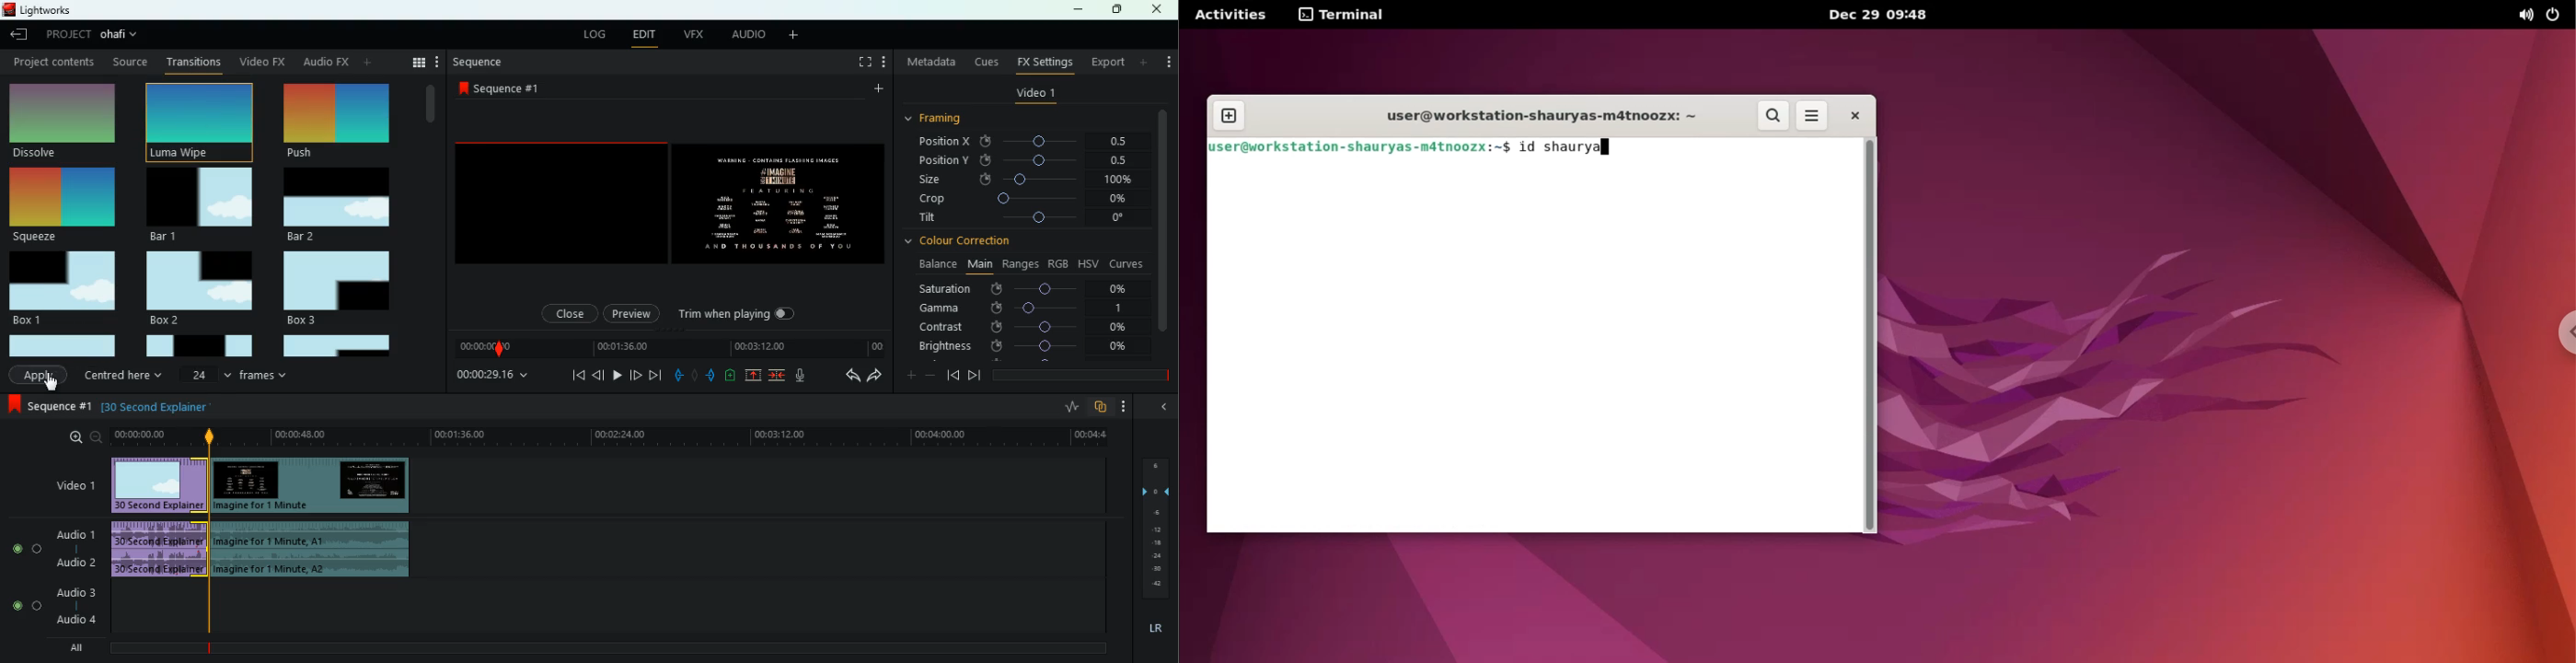 The image size is (2576, 672). I want to click on lr, so click(1154, 629).